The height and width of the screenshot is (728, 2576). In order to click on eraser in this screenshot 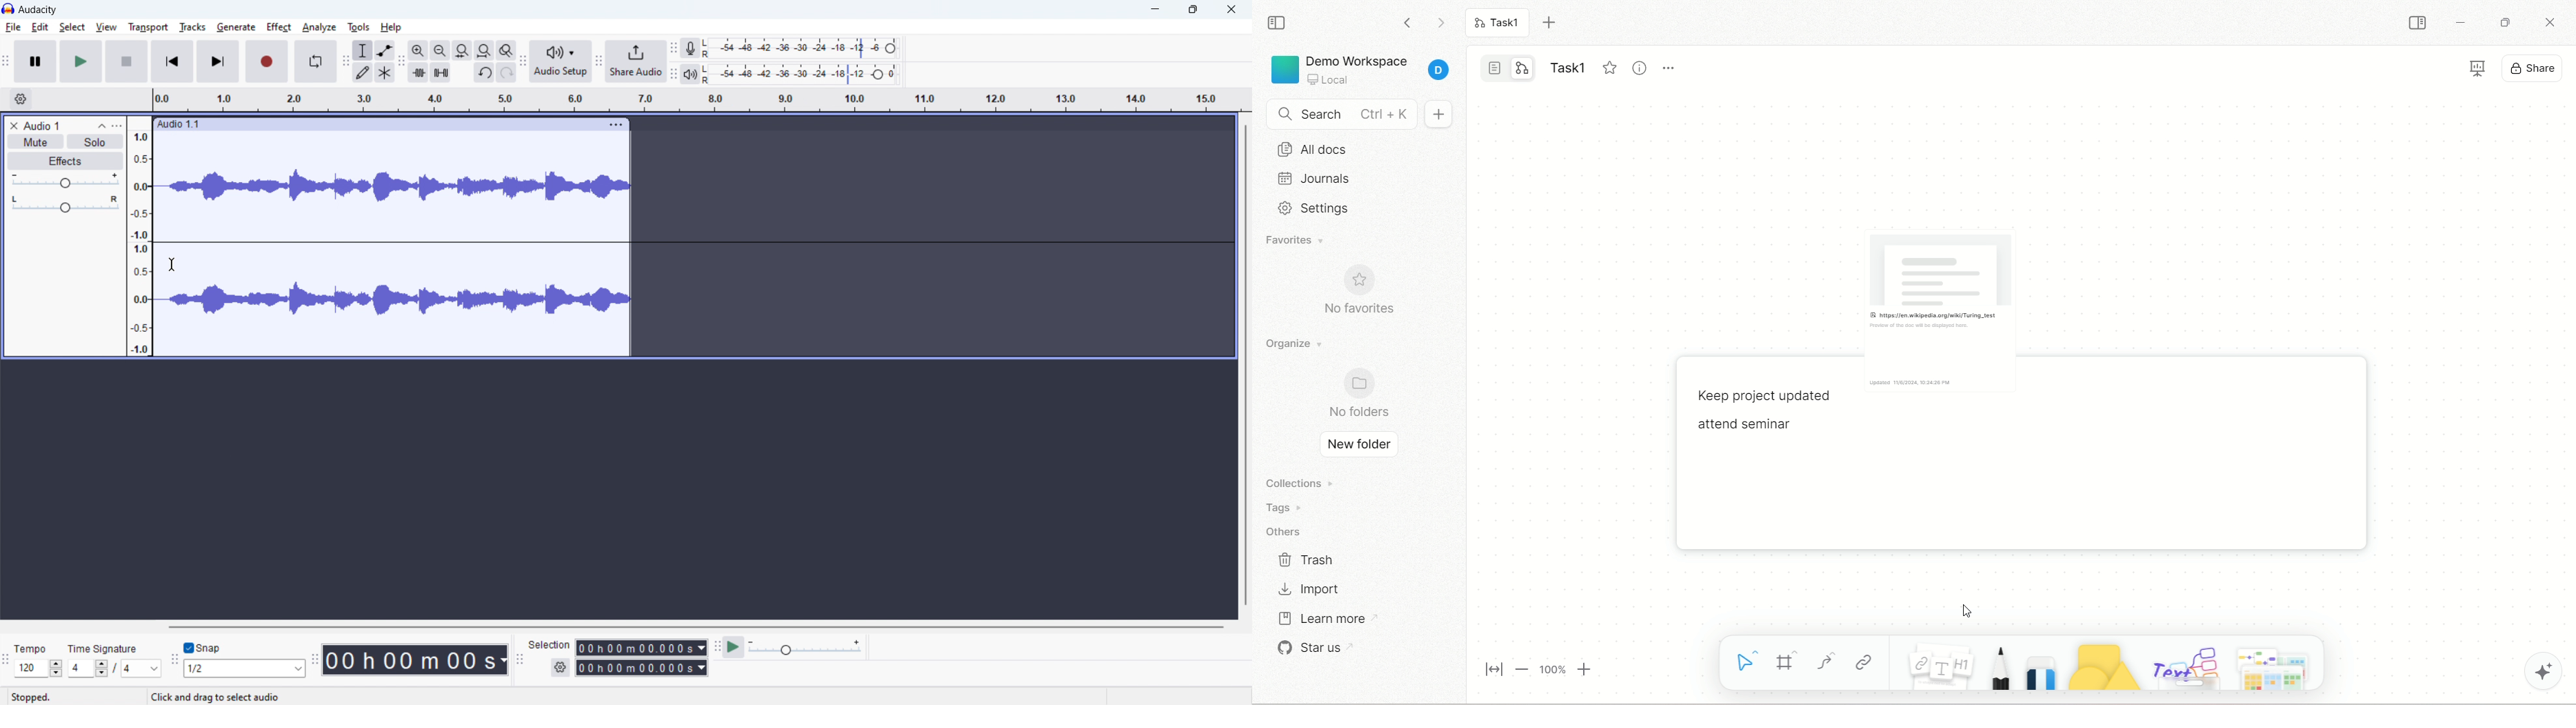, I will do `click(2040, 673)`.